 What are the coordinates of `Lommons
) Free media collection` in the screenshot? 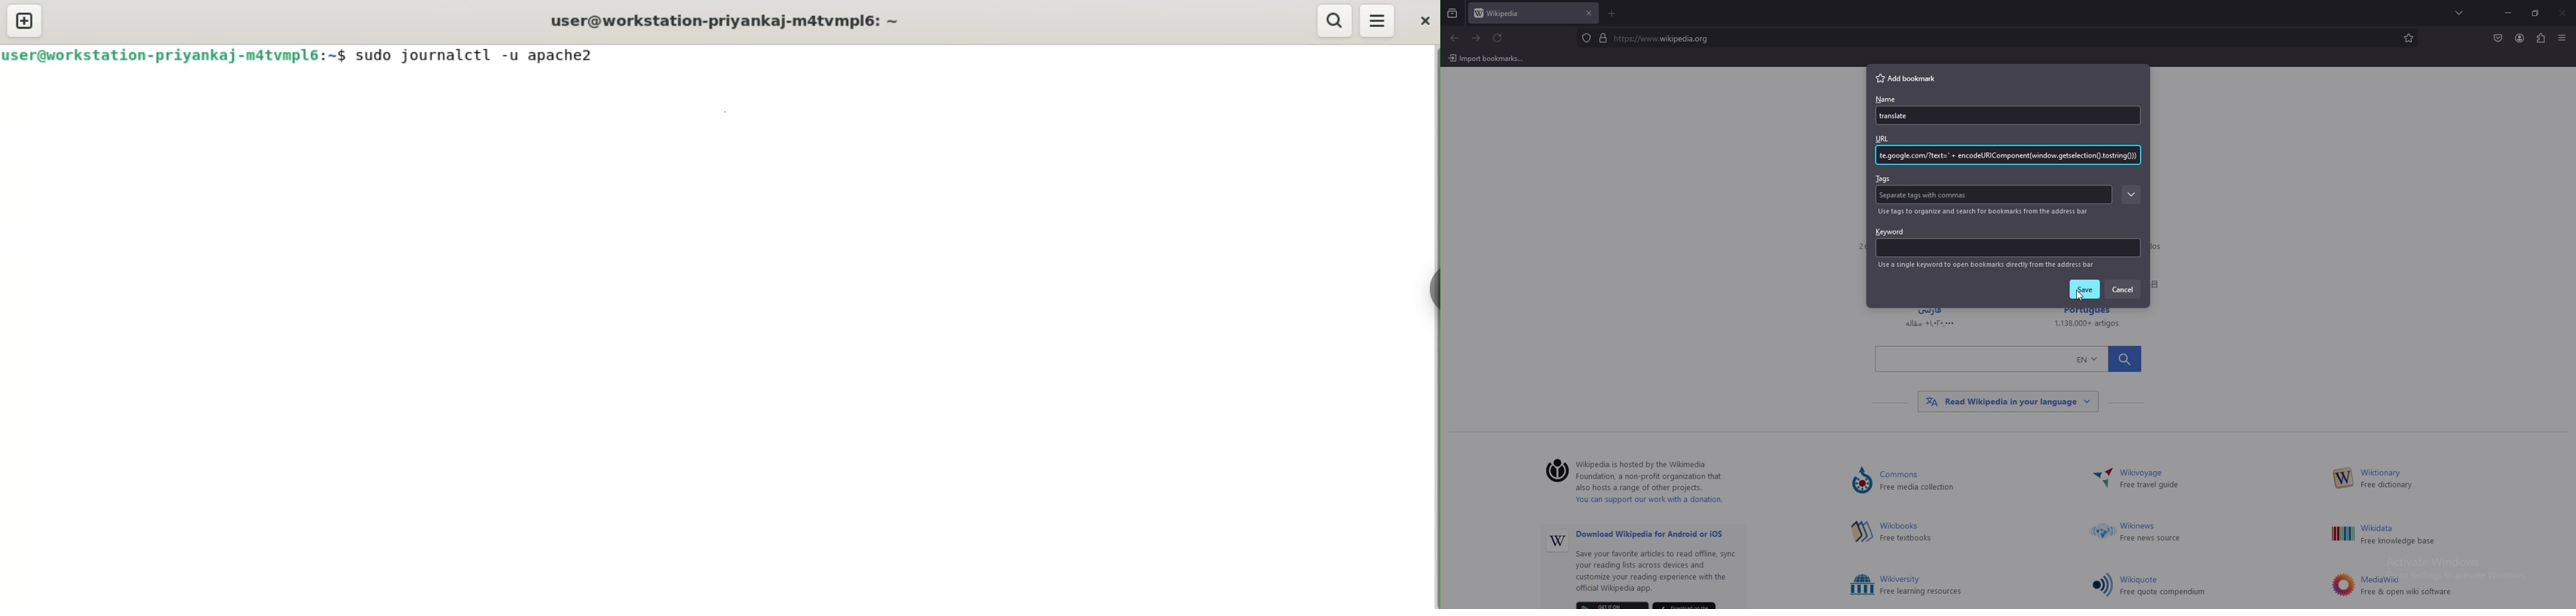 It's located at (1931, 481).